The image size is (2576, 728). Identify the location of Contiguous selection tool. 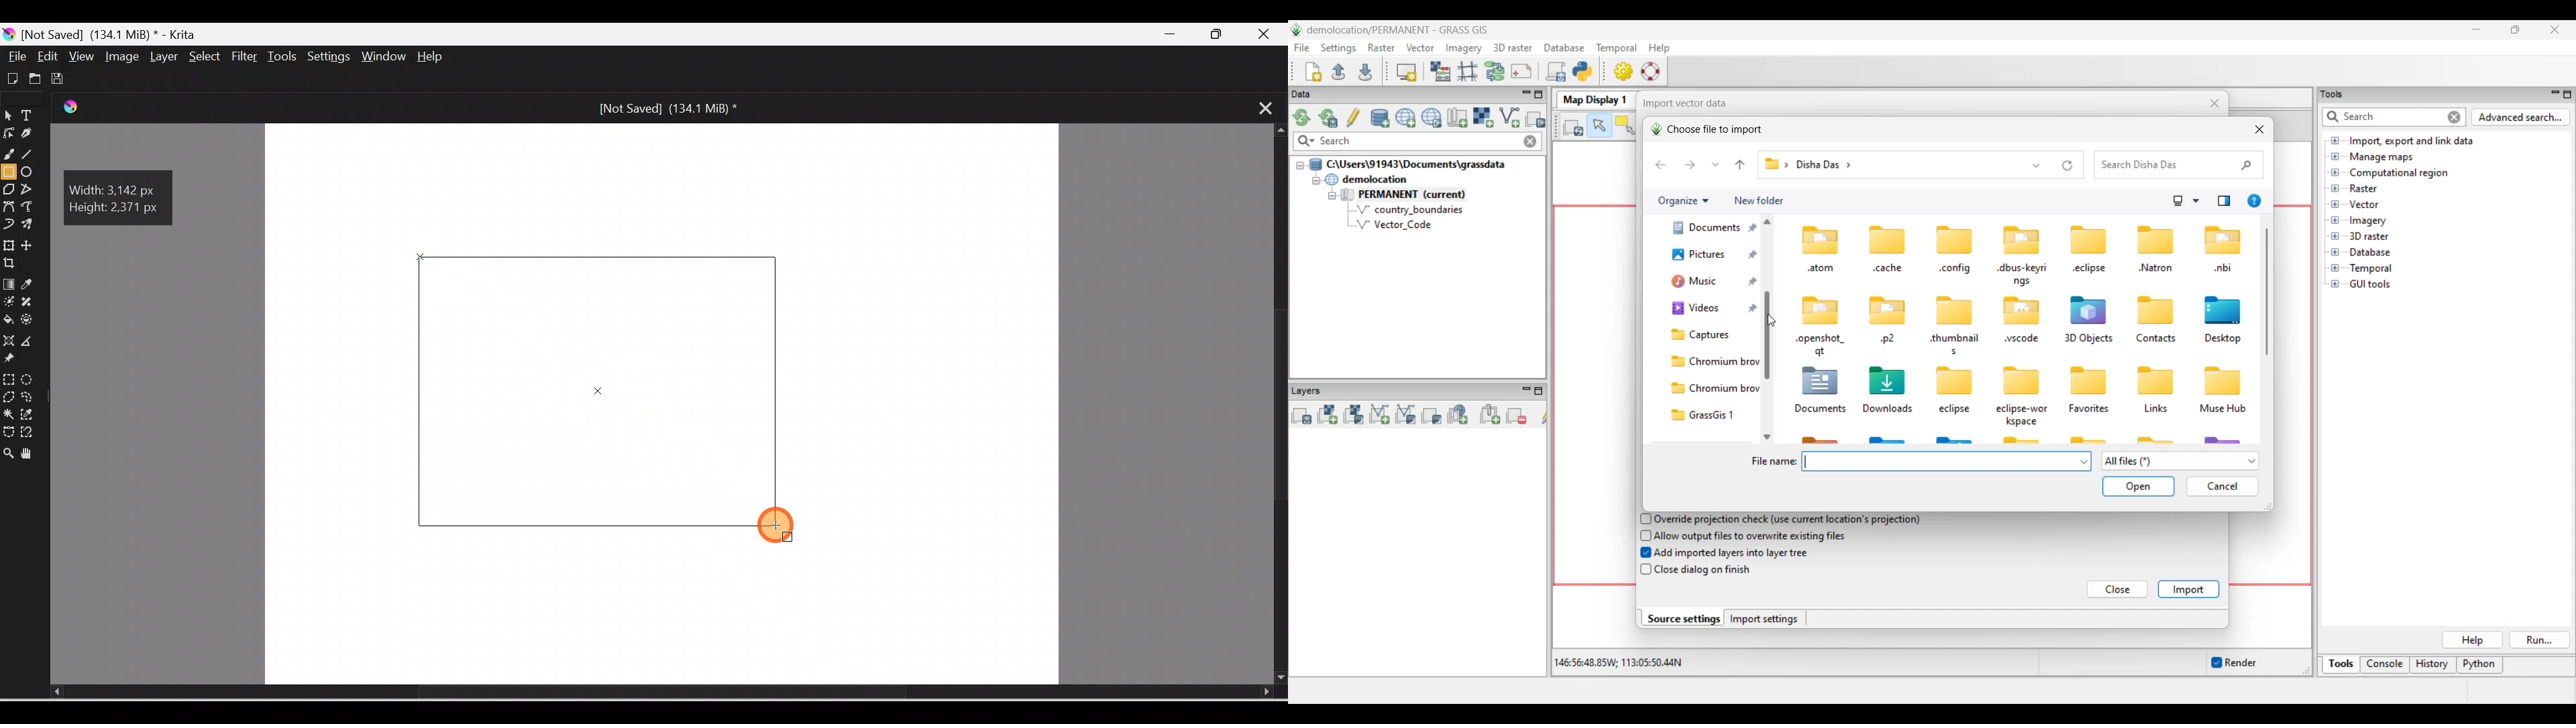
(8, 413).